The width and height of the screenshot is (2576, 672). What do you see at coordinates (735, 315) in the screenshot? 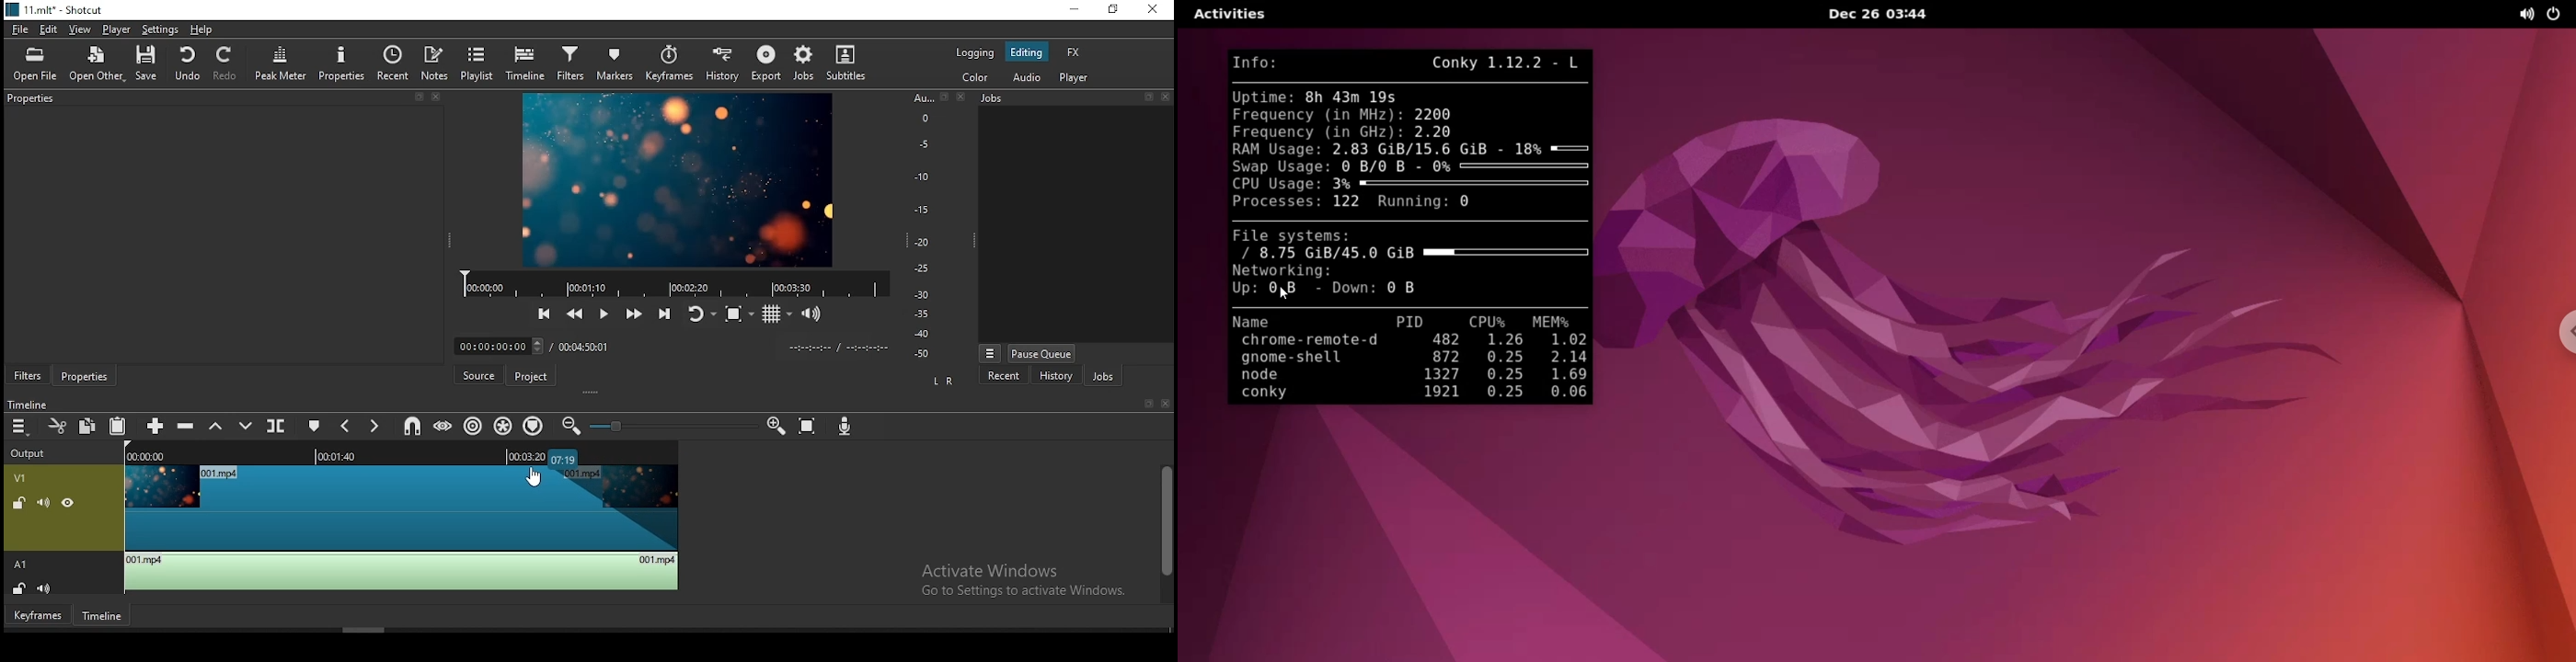
I see `toggle zoom` at bounding box center [735, 315].